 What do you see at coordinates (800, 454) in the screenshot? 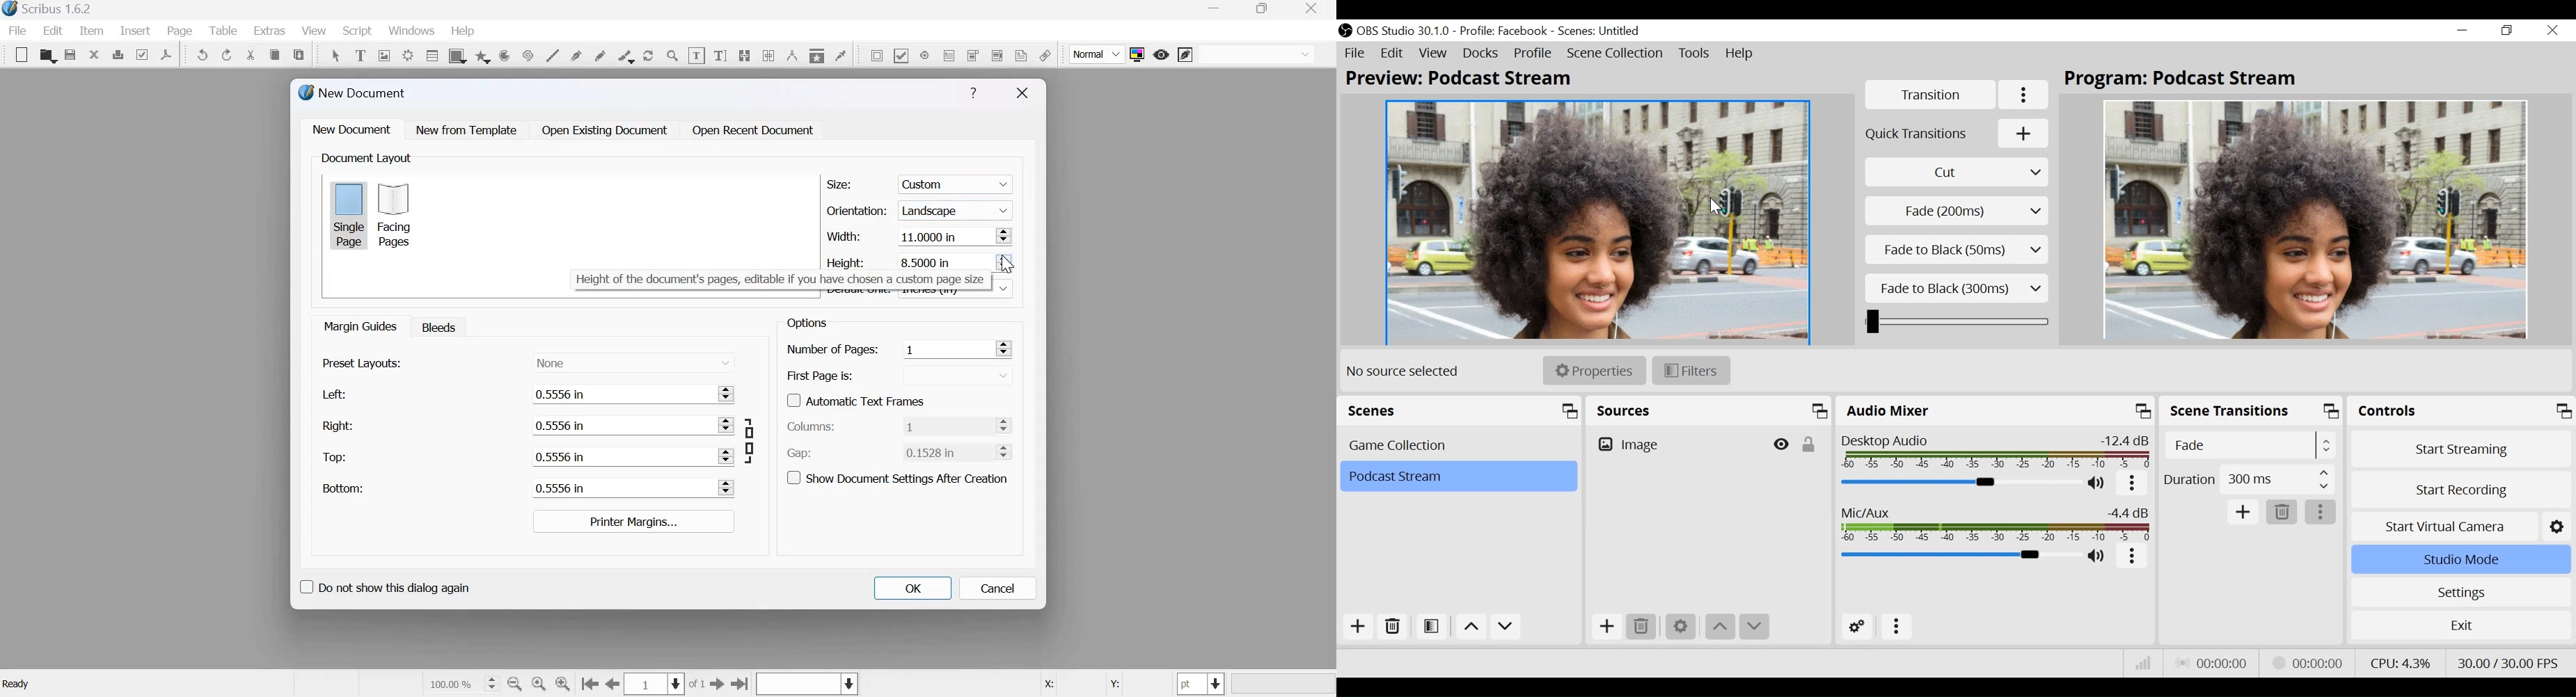
I see `Gap:` at bounding box center [800, 454].